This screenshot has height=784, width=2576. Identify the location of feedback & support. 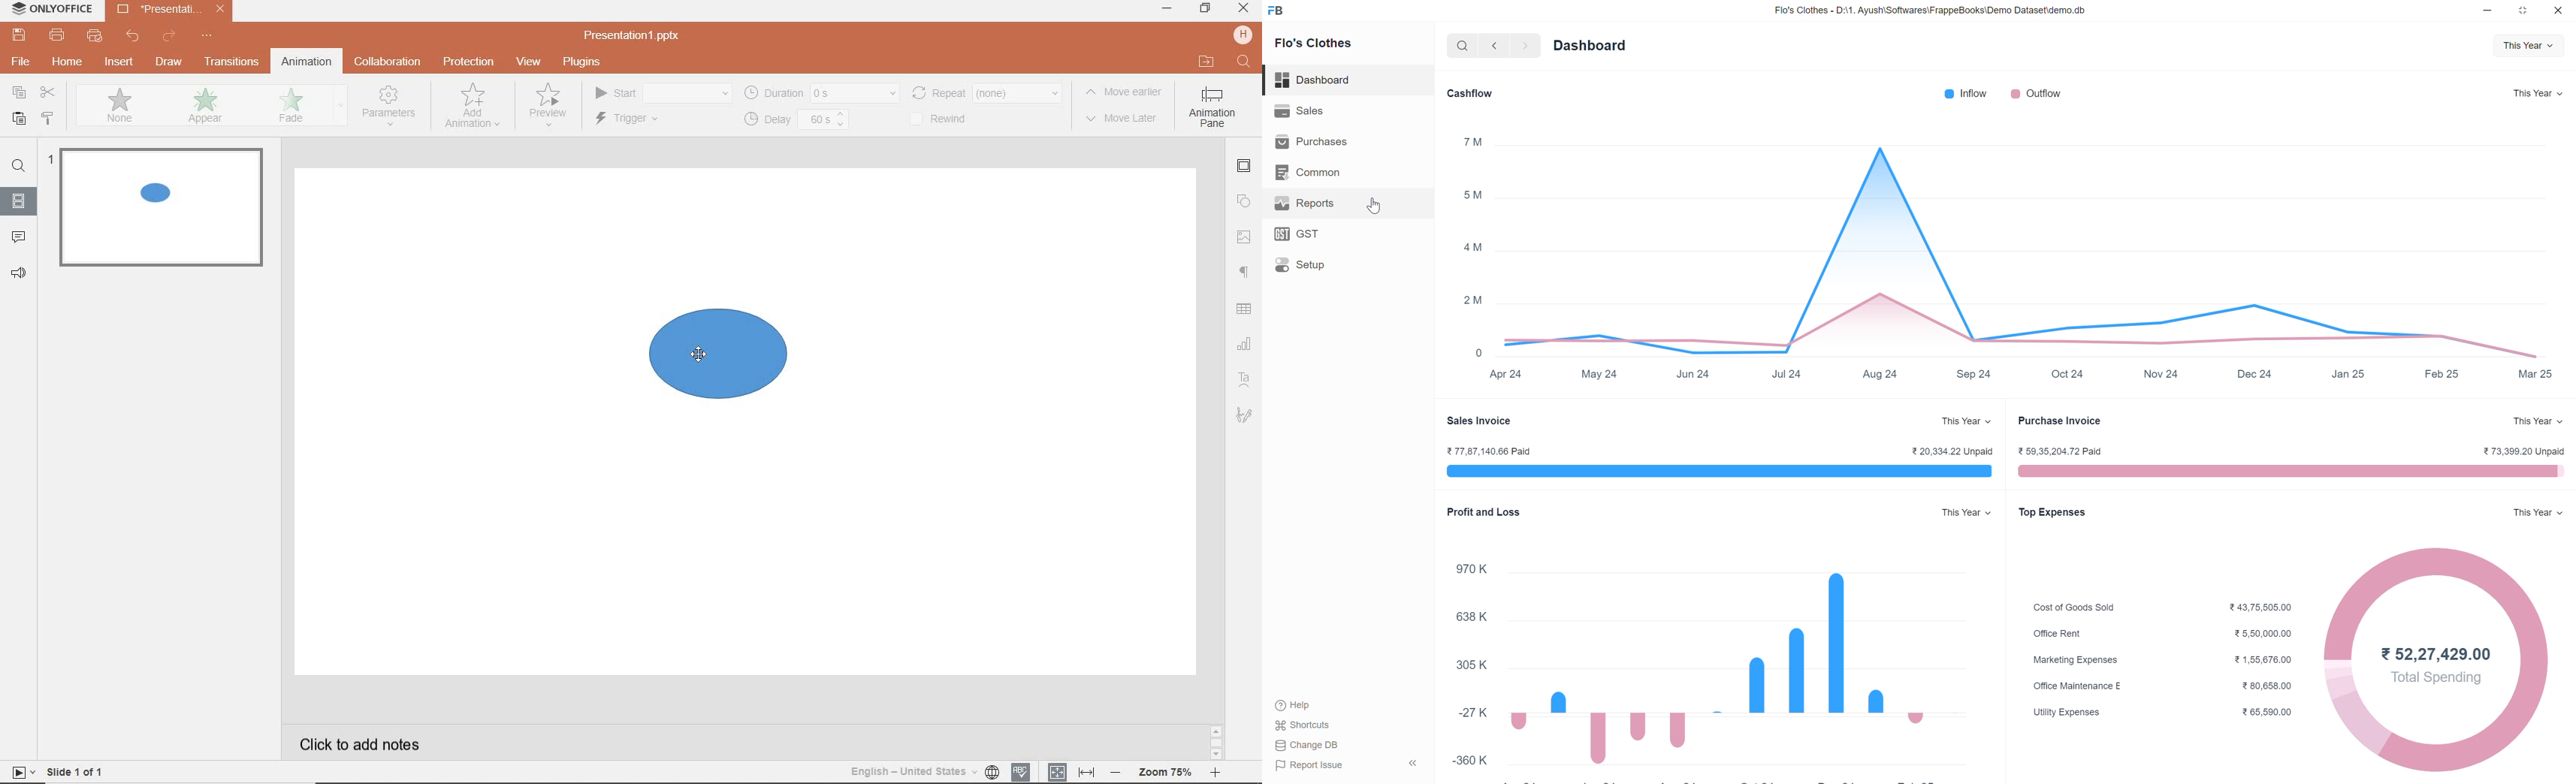
(20, 274).